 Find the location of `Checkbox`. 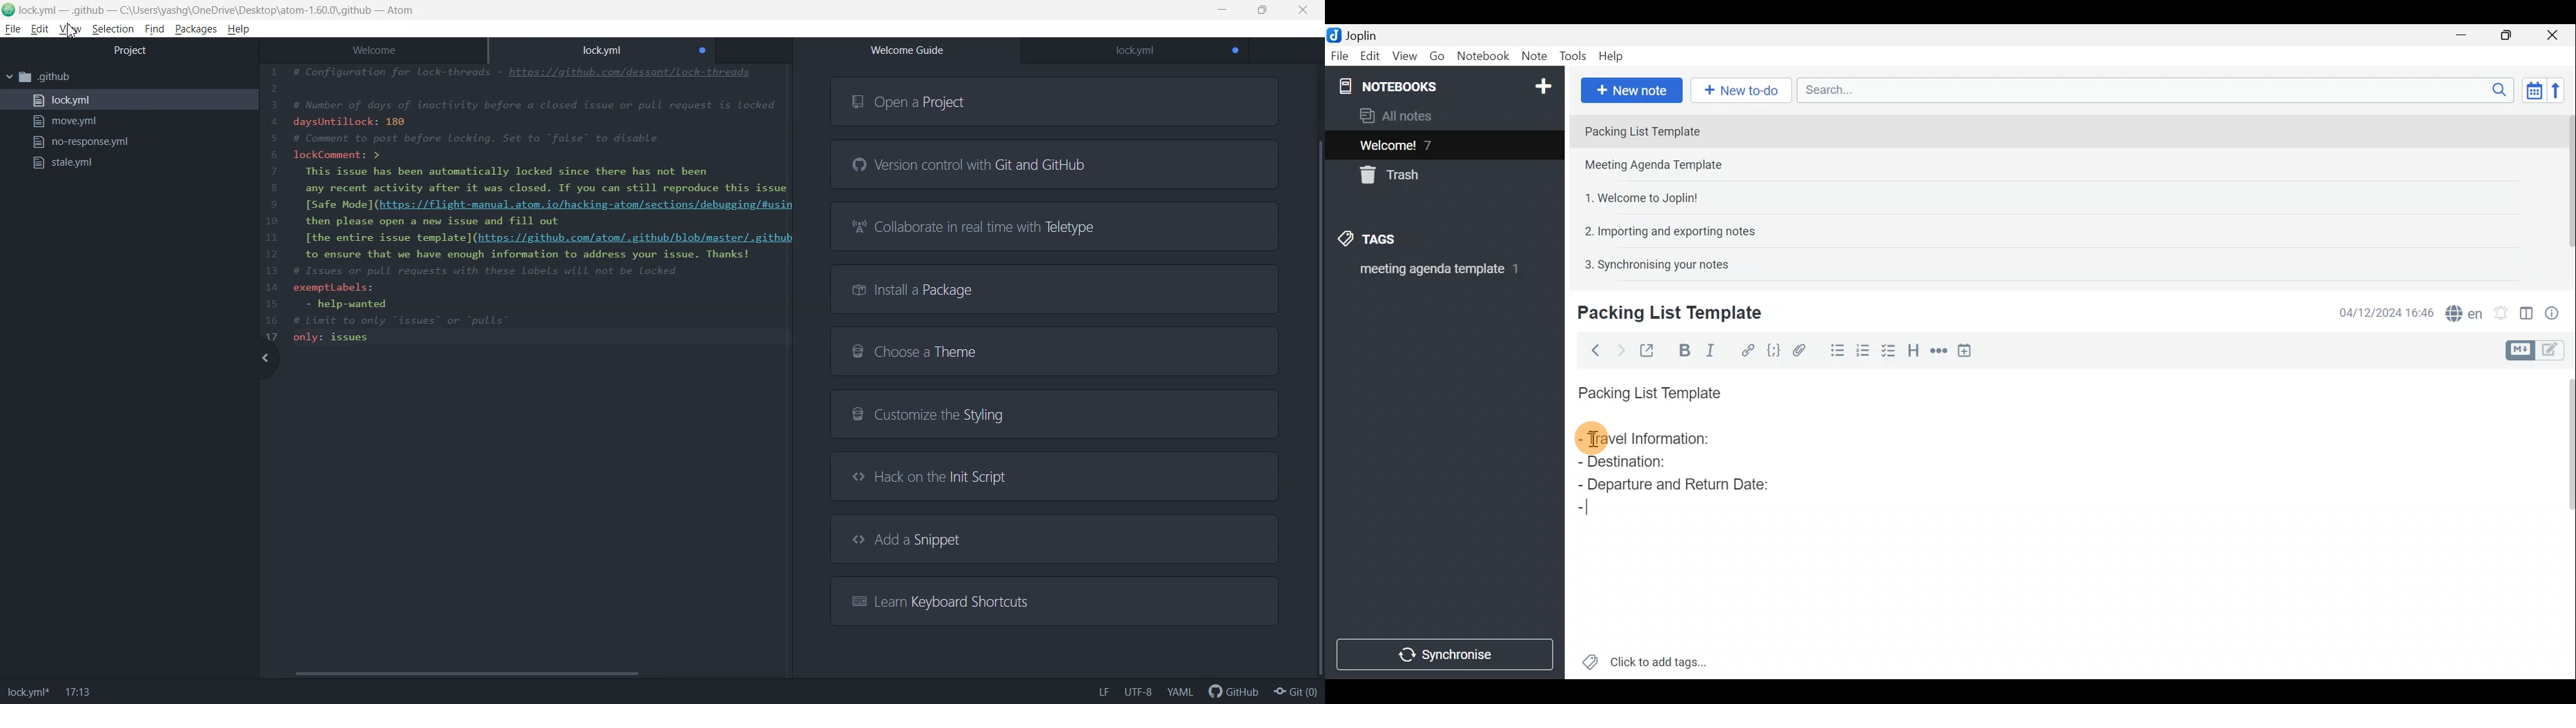

Checkbox is located at coordinates (1893, 354).